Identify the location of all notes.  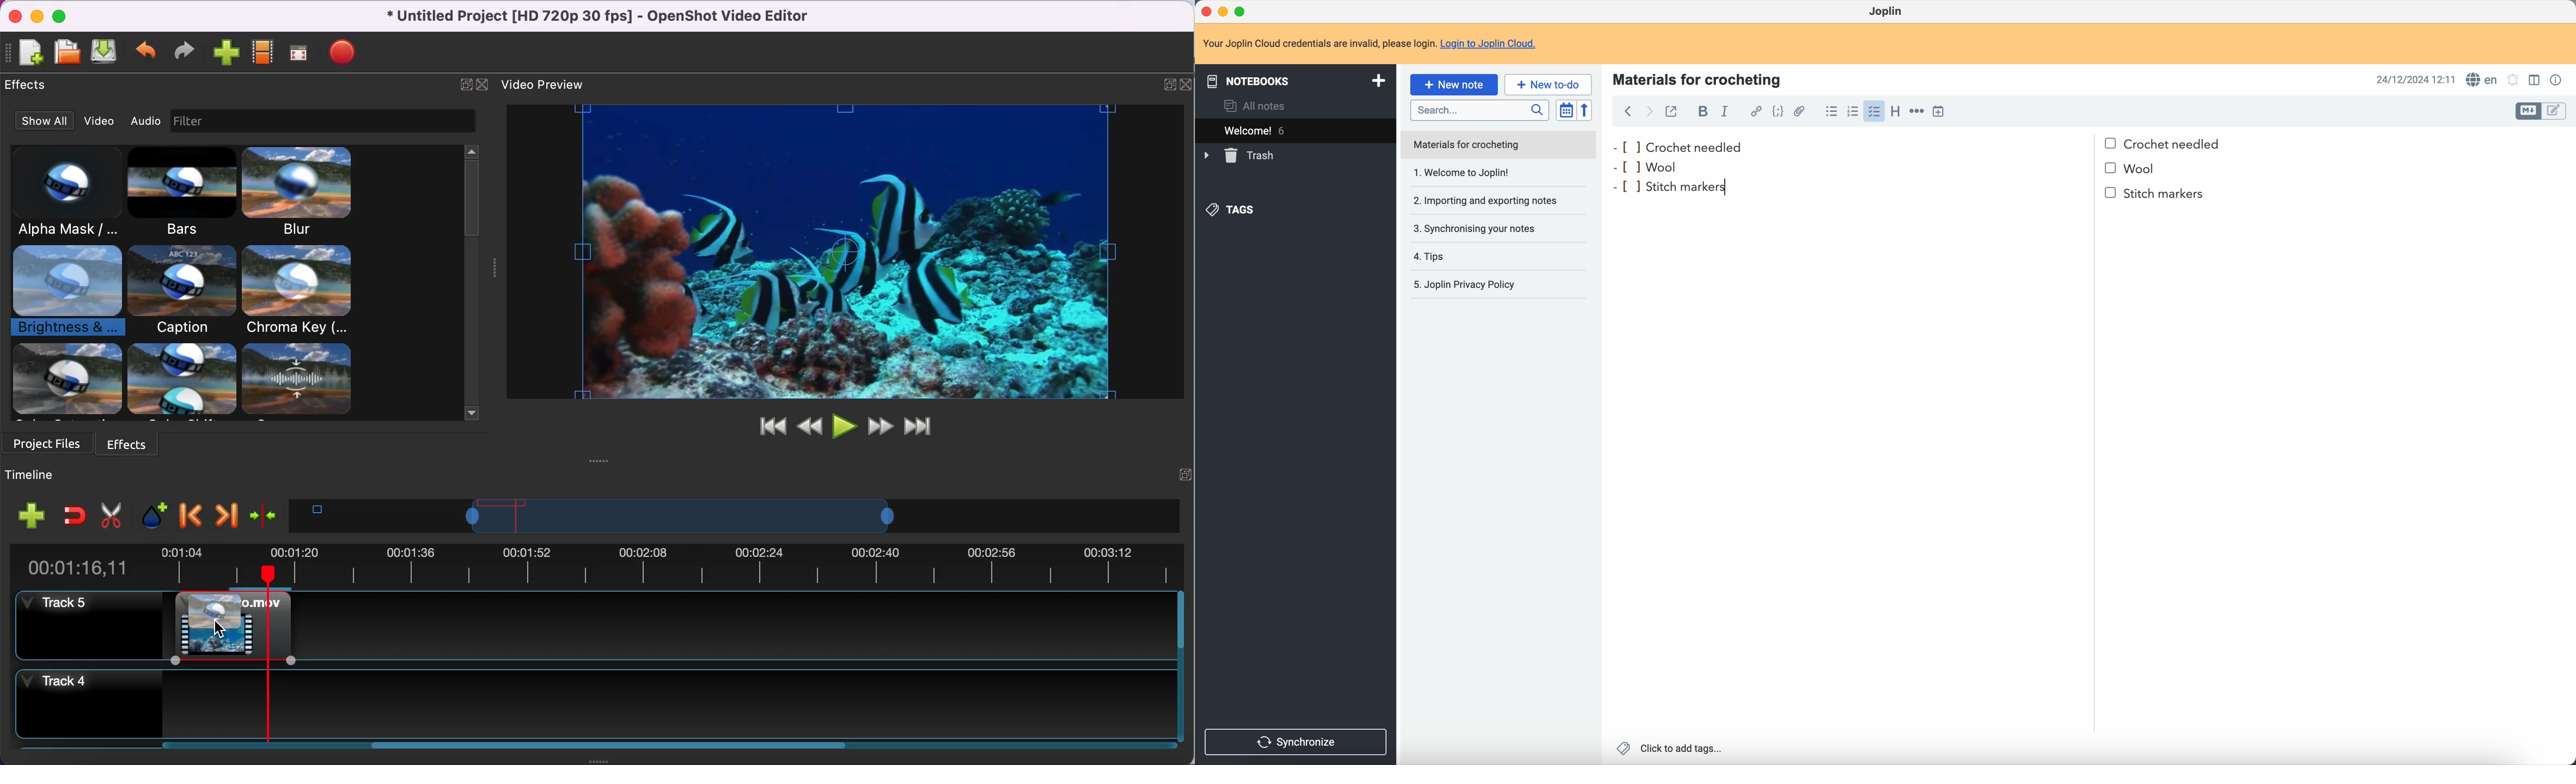
(1258, 105).